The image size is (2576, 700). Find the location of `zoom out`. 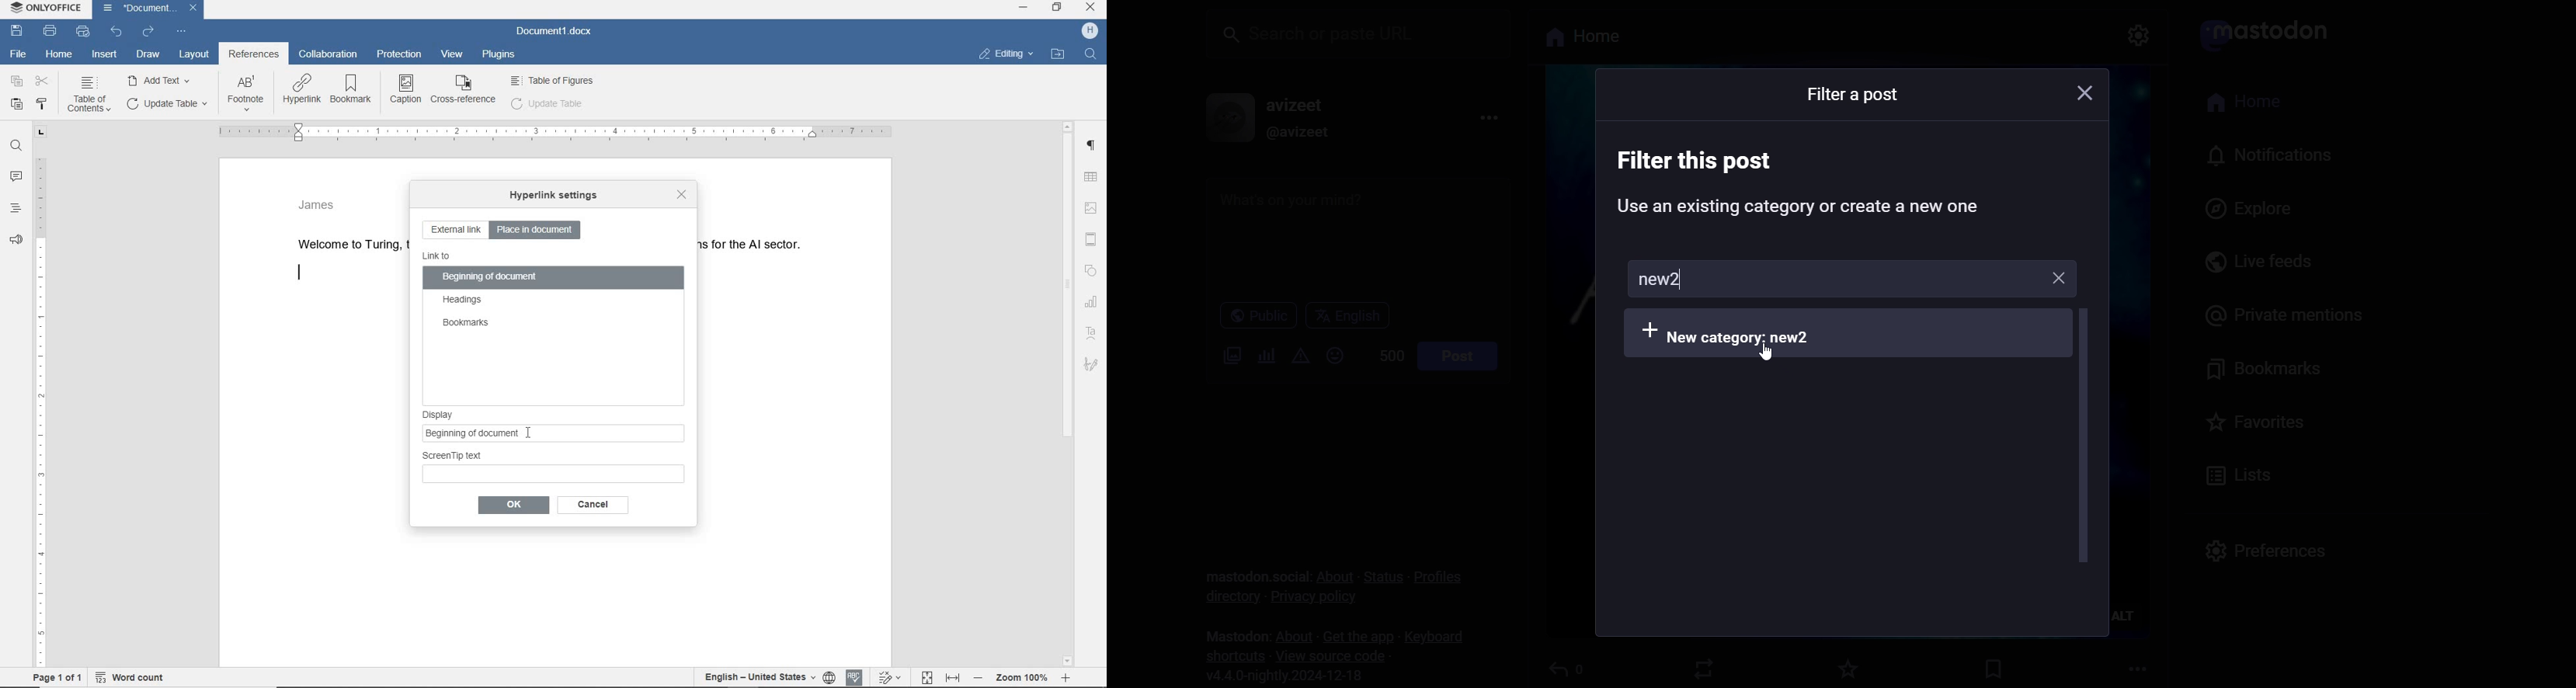

zoom out is located at coordinates (981, 679).